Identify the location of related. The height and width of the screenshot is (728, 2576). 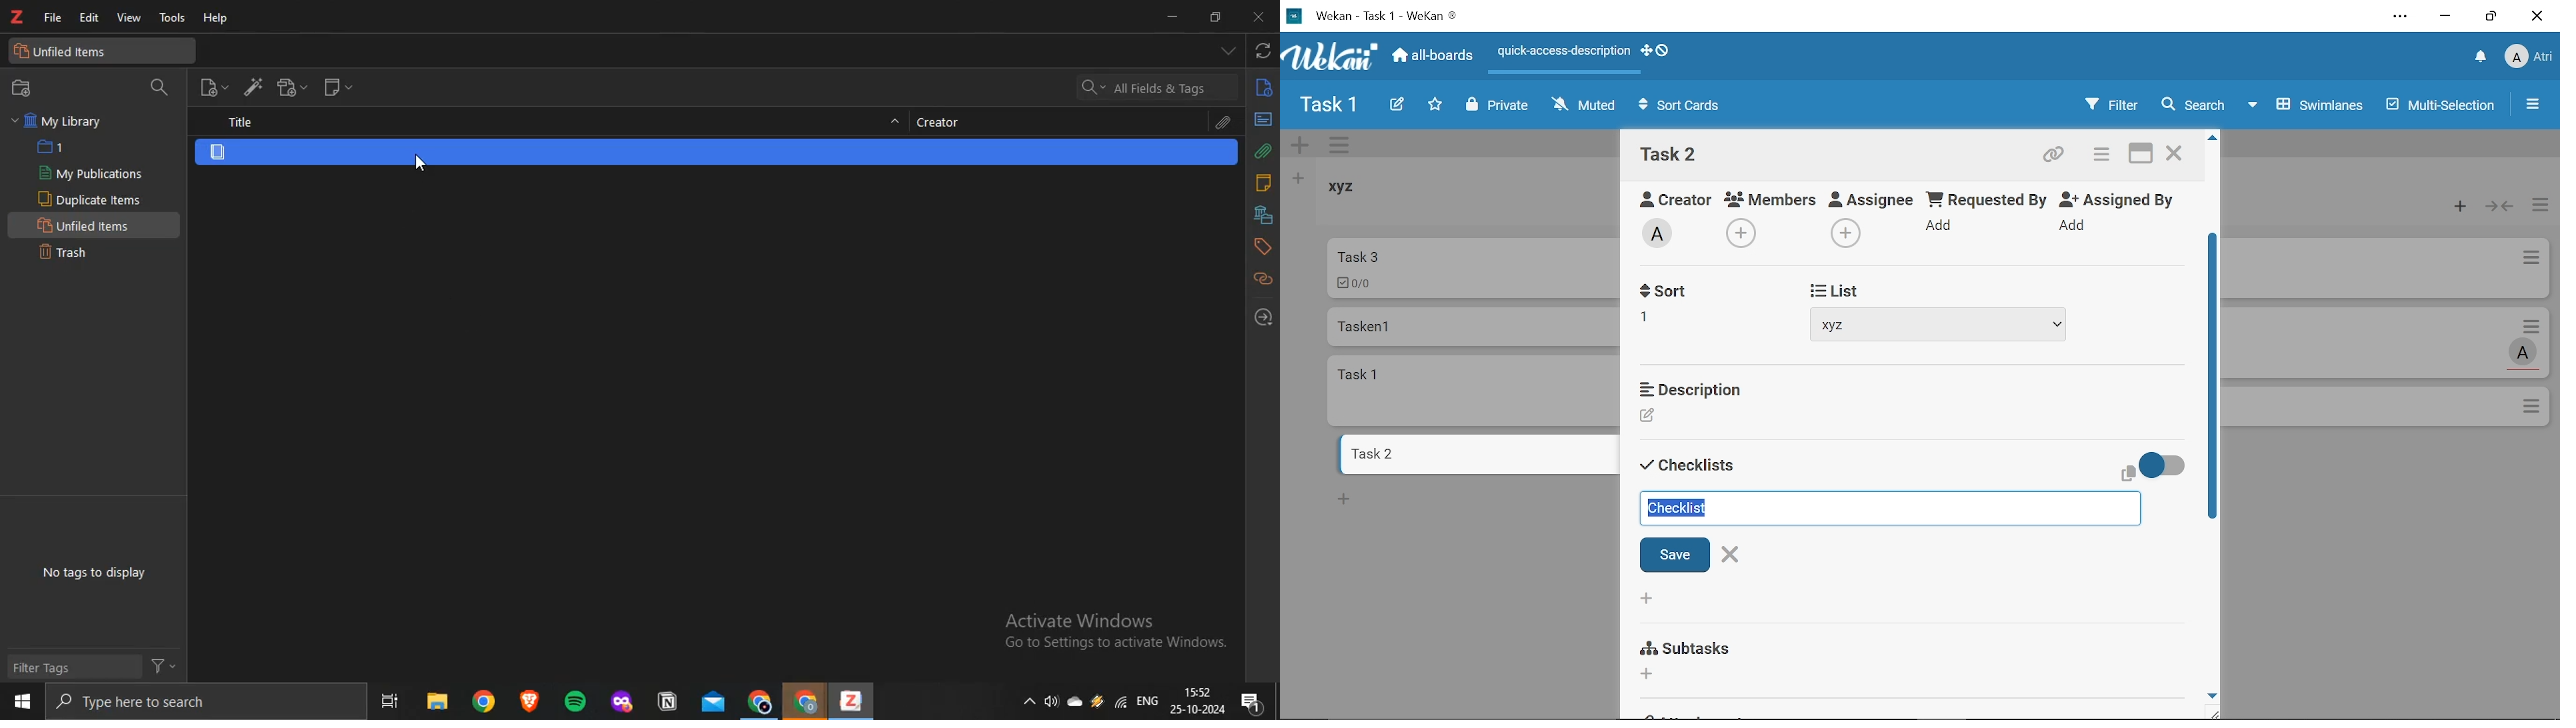
(1263, 279).